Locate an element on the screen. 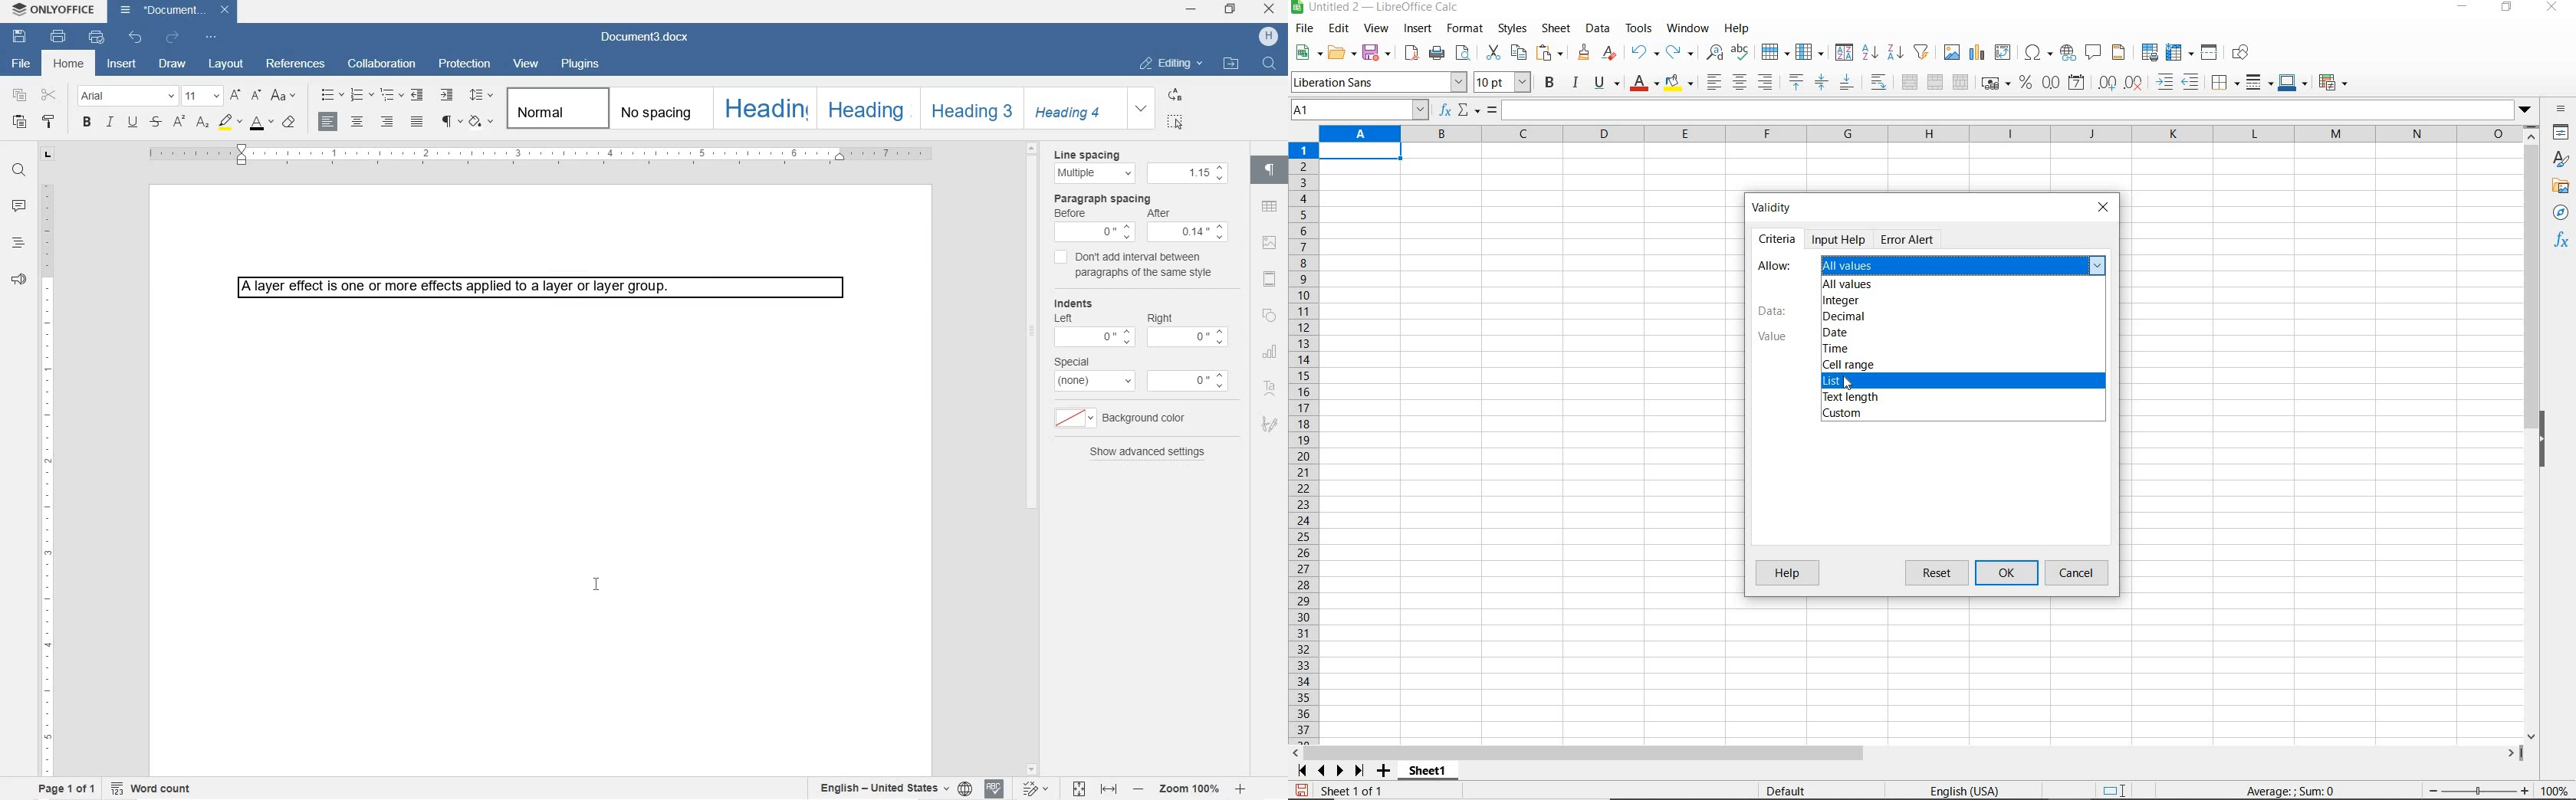  RULER is located at coordinates (540, 155).